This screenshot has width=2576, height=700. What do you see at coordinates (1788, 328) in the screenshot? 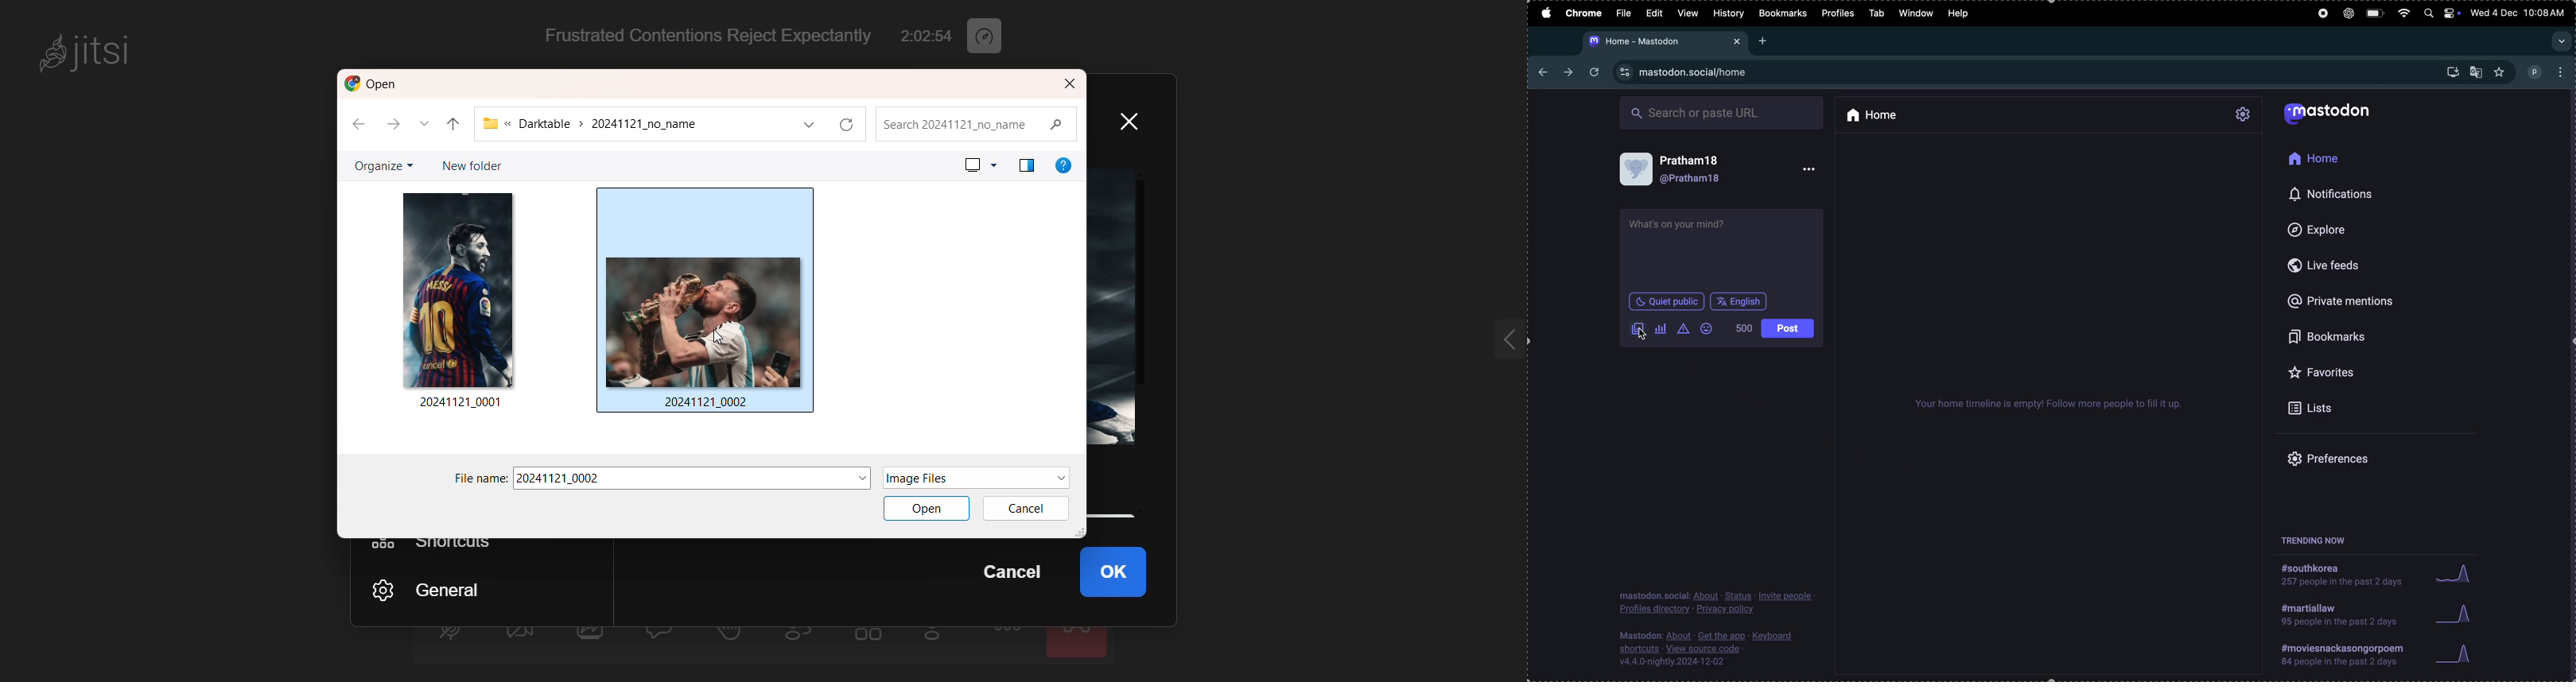
I see `post` at bounding box center [1788, 328].